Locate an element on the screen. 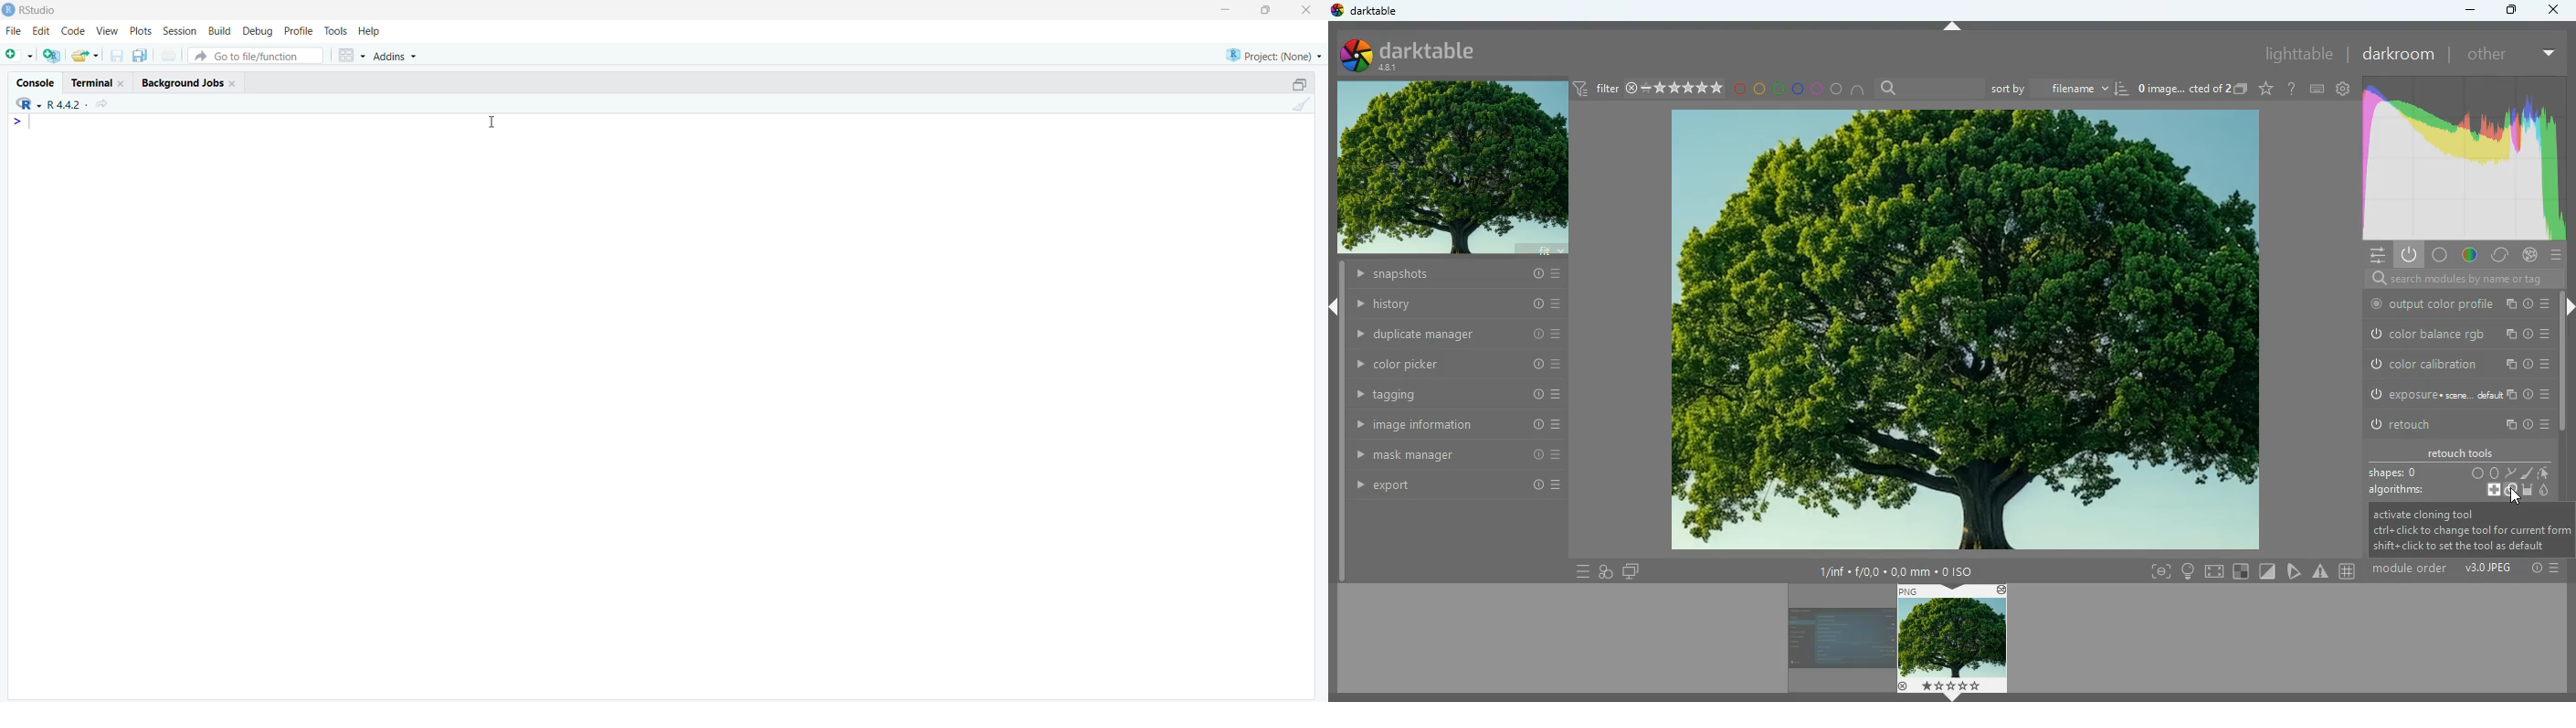 Image resolution: width=2576 pixels, height=728 pixels. File is located at coordinates (12, 33).